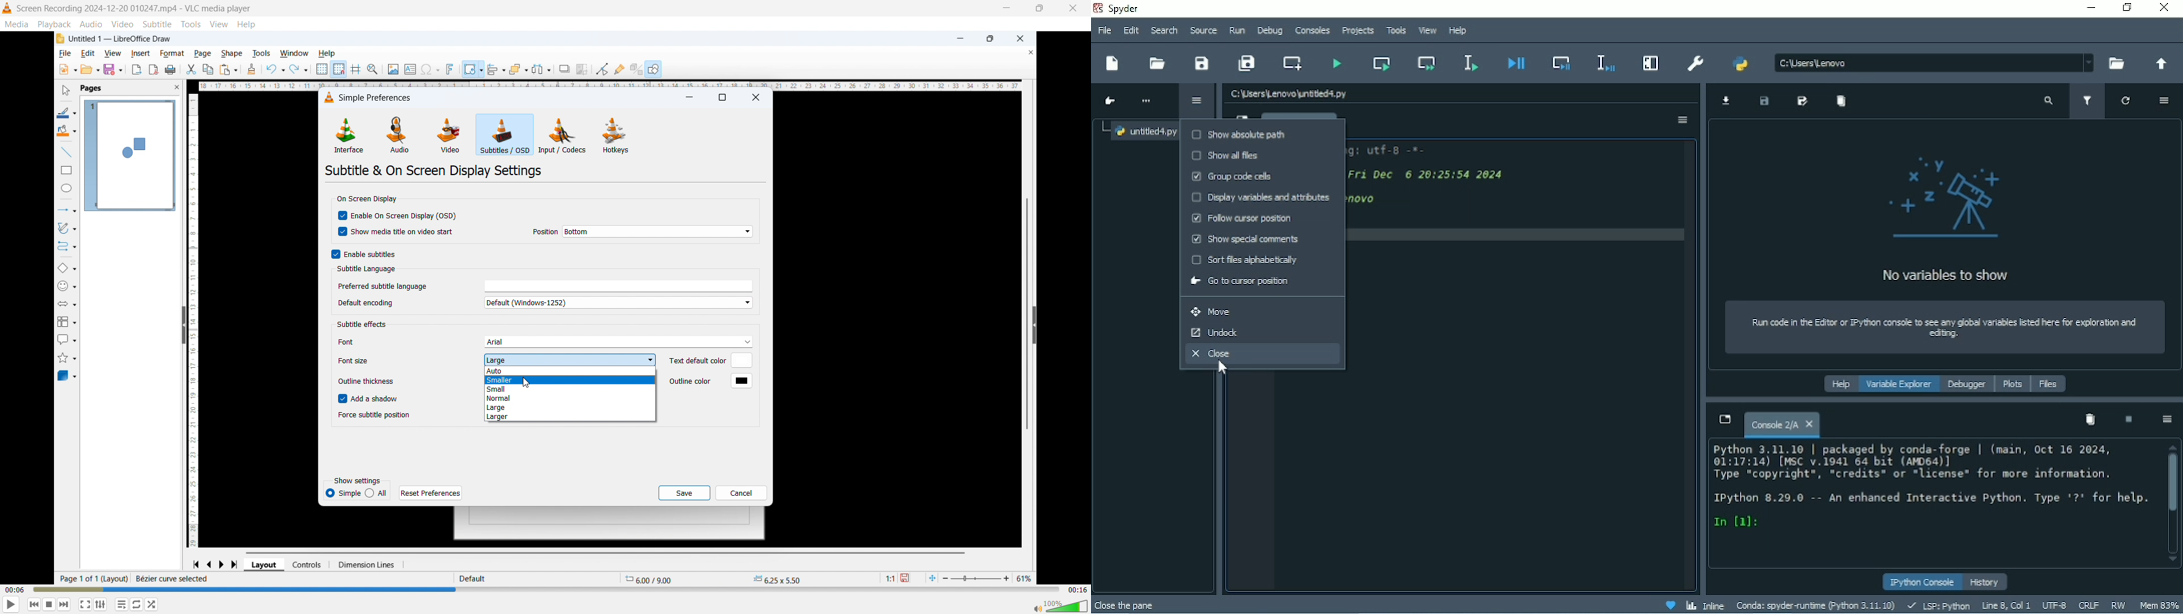 This screenshot has height=616, width=2184. Describe the element at coordinates (570, 407) in the screenshot. I see `Large ` at that location.